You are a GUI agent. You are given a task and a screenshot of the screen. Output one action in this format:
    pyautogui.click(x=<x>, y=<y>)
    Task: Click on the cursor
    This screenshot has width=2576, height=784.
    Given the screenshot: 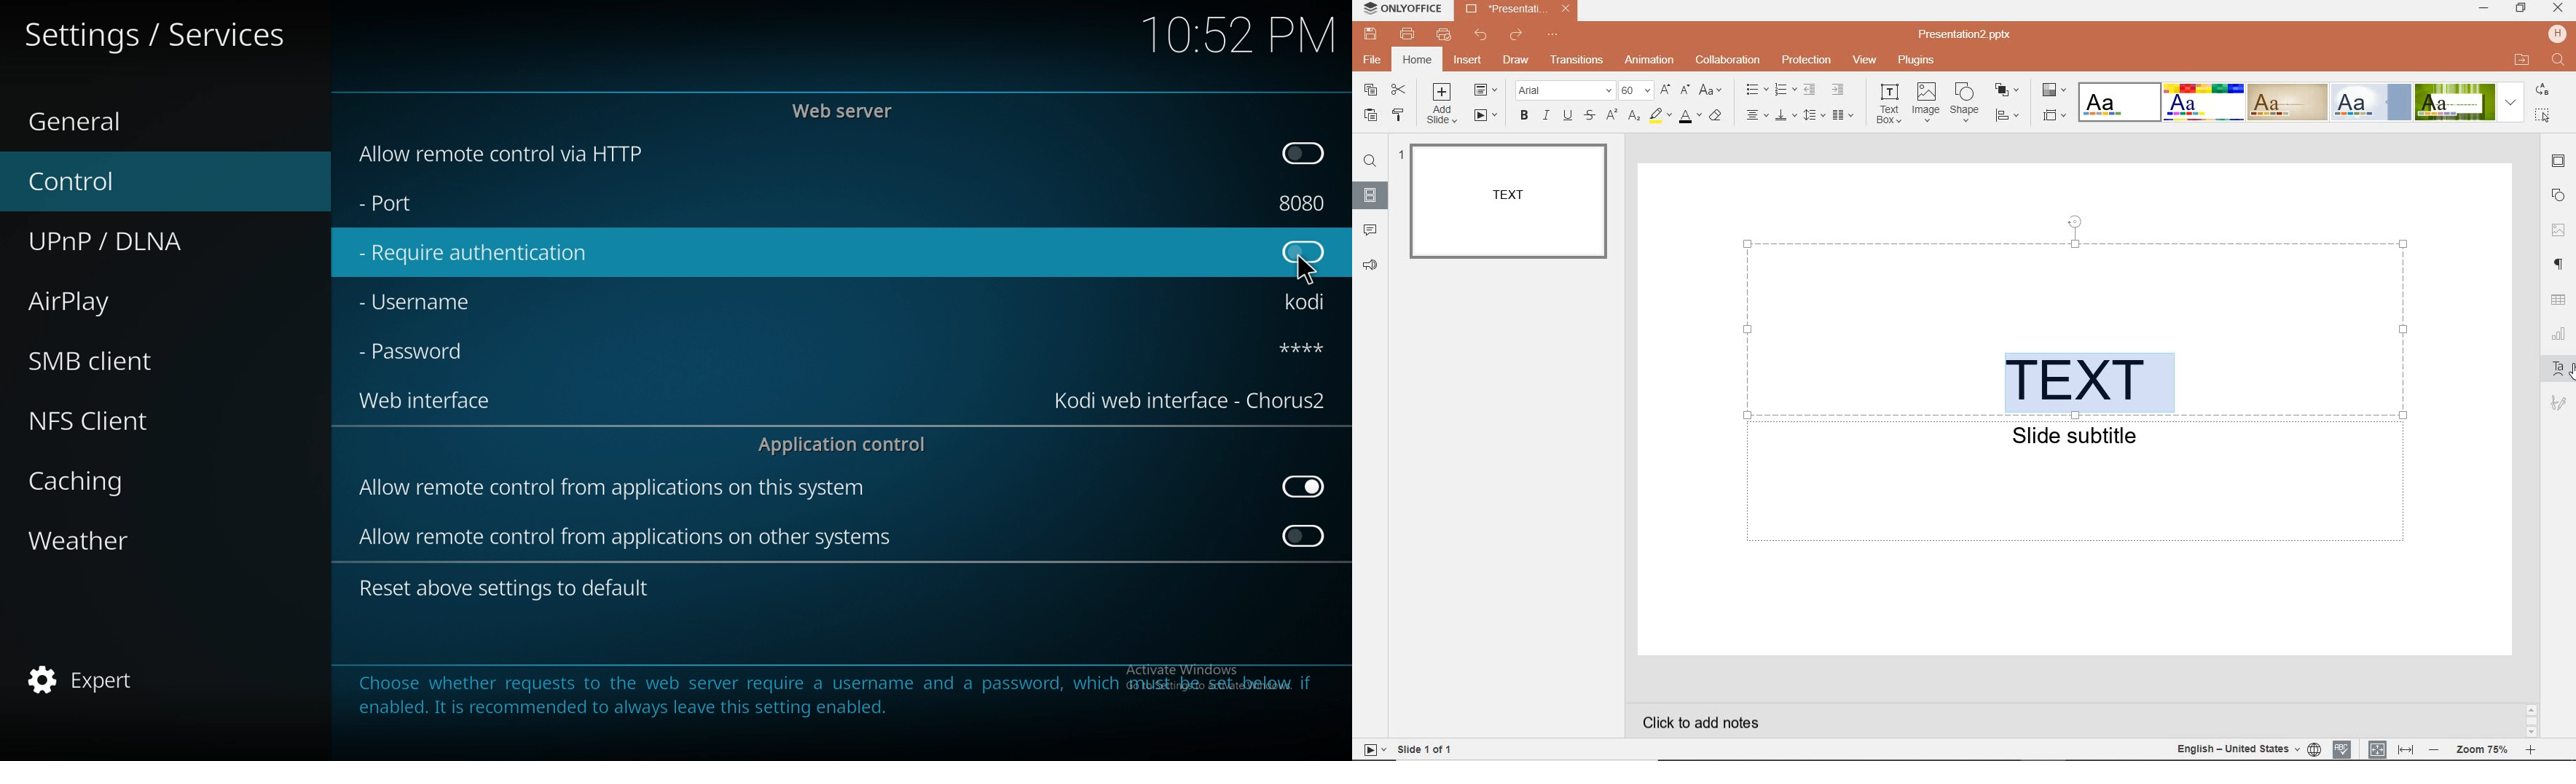 What is the action you would take?
    pyautogui.click(x=1304, y=270)
    